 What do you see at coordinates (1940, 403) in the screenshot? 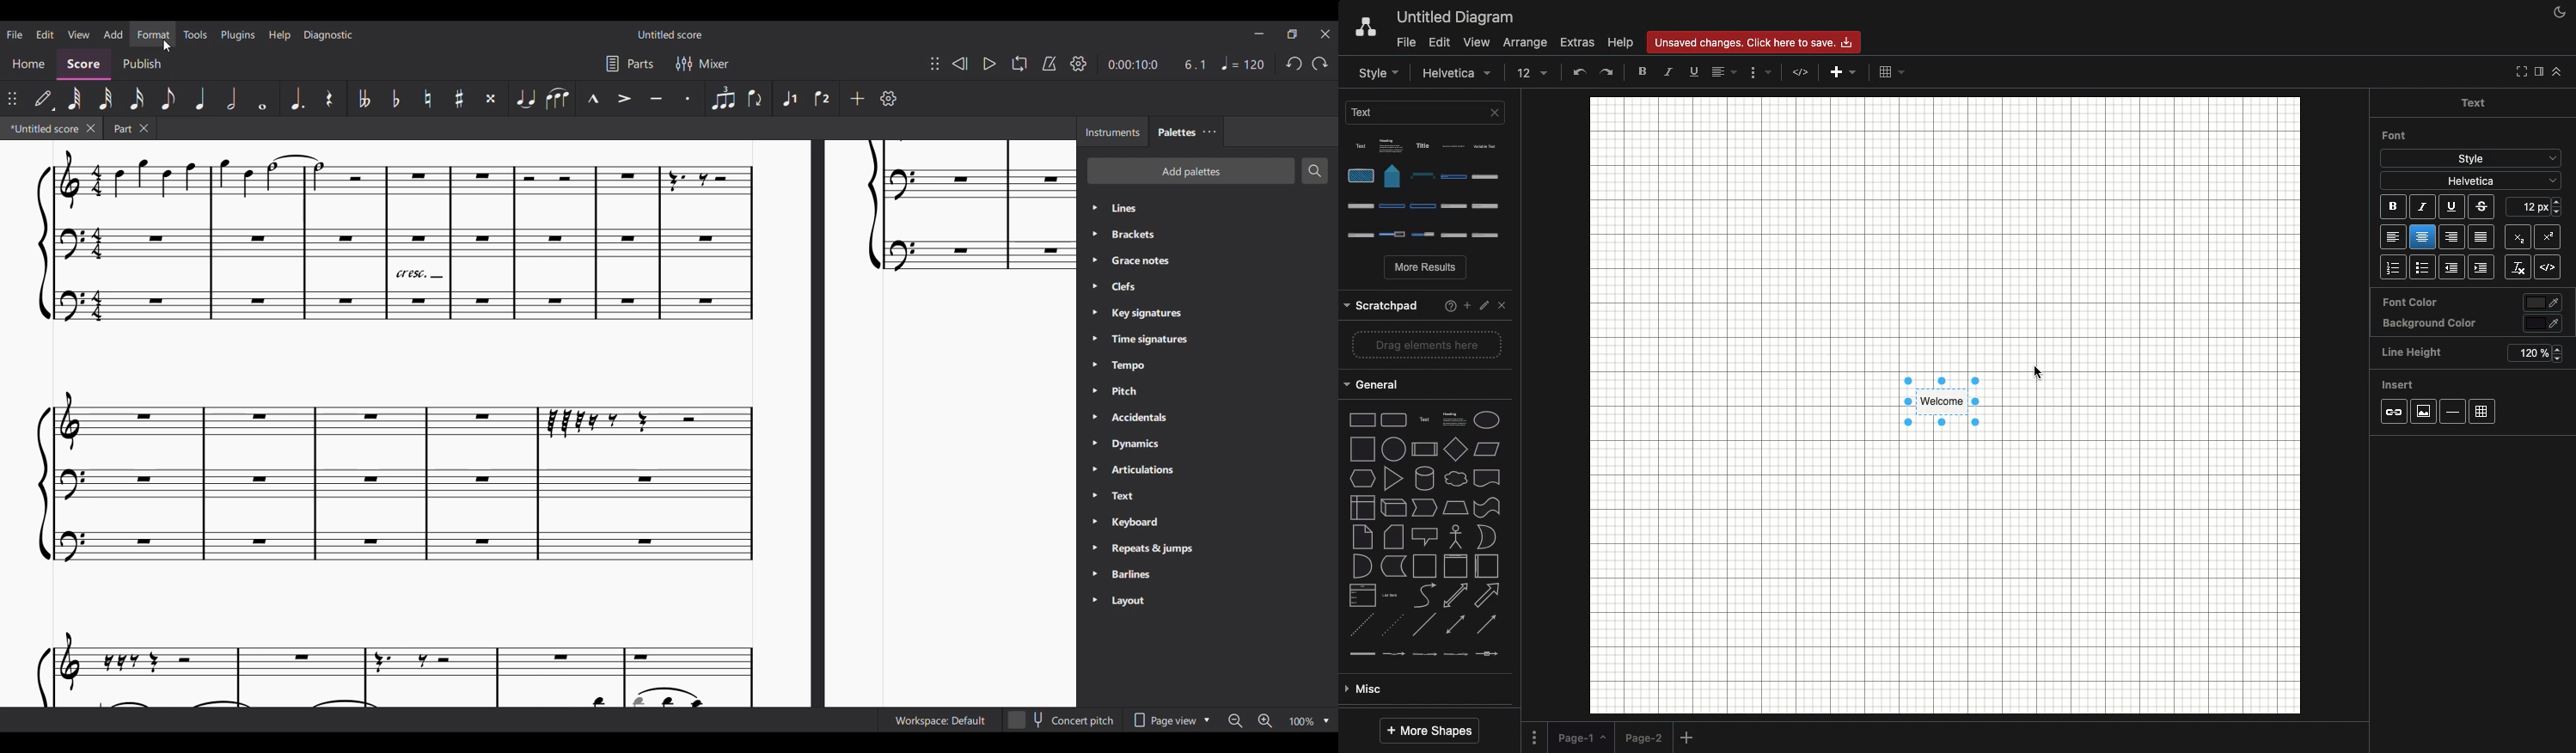
I see `Canvas` at bounding box center [1940, 403].